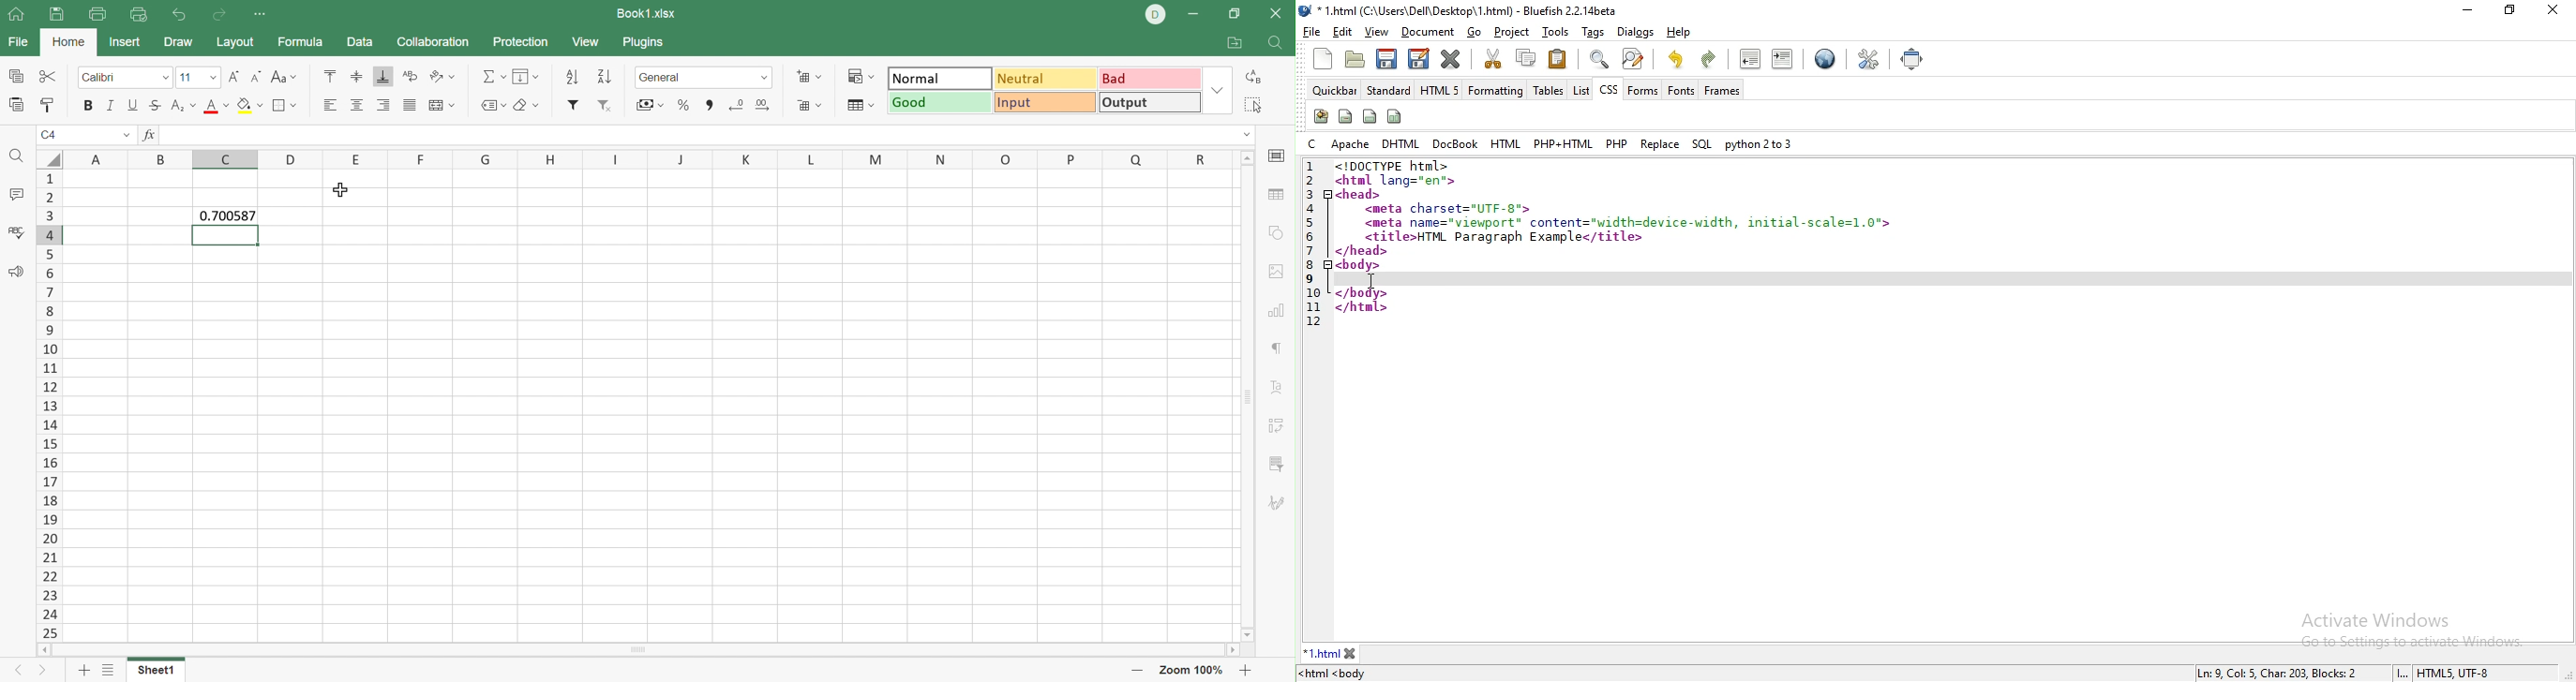  I want to click on Scroll bar, so click(638, 650).